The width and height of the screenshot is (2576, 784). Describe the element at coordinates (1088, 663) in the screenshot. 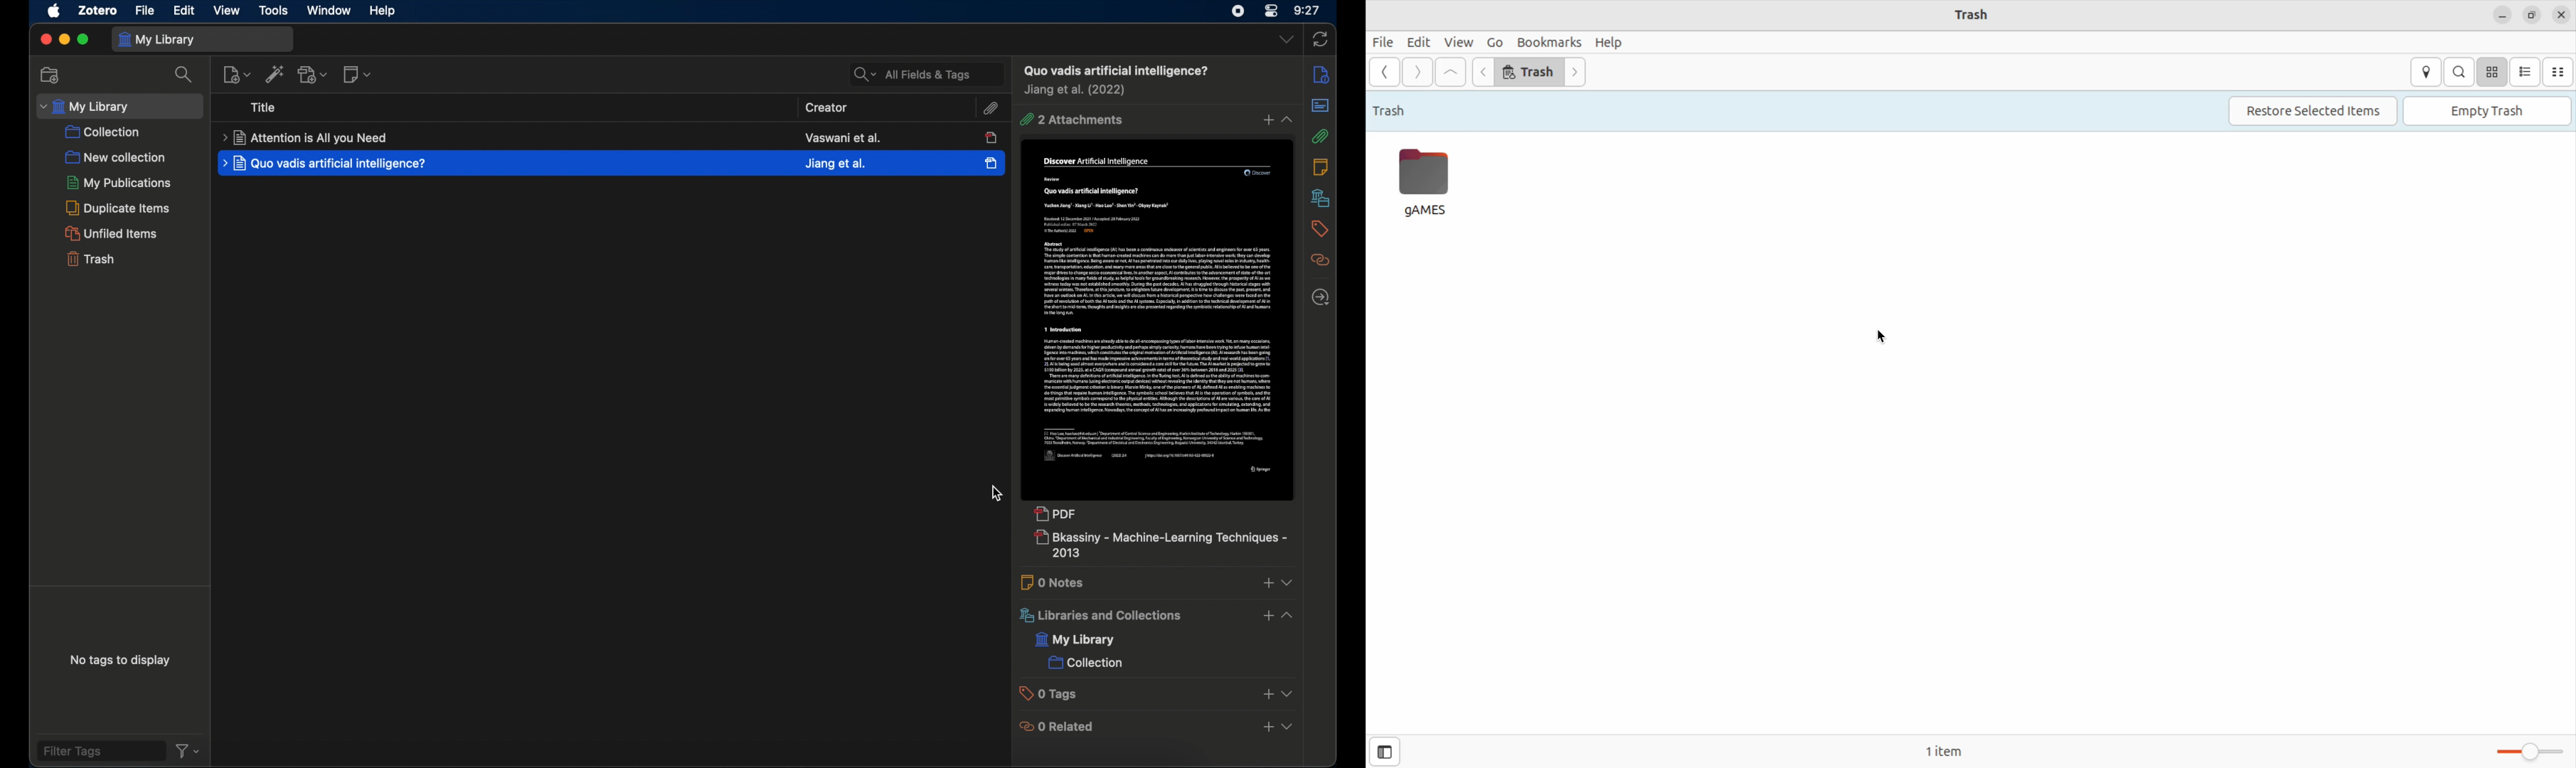

I see `collection` at that location.